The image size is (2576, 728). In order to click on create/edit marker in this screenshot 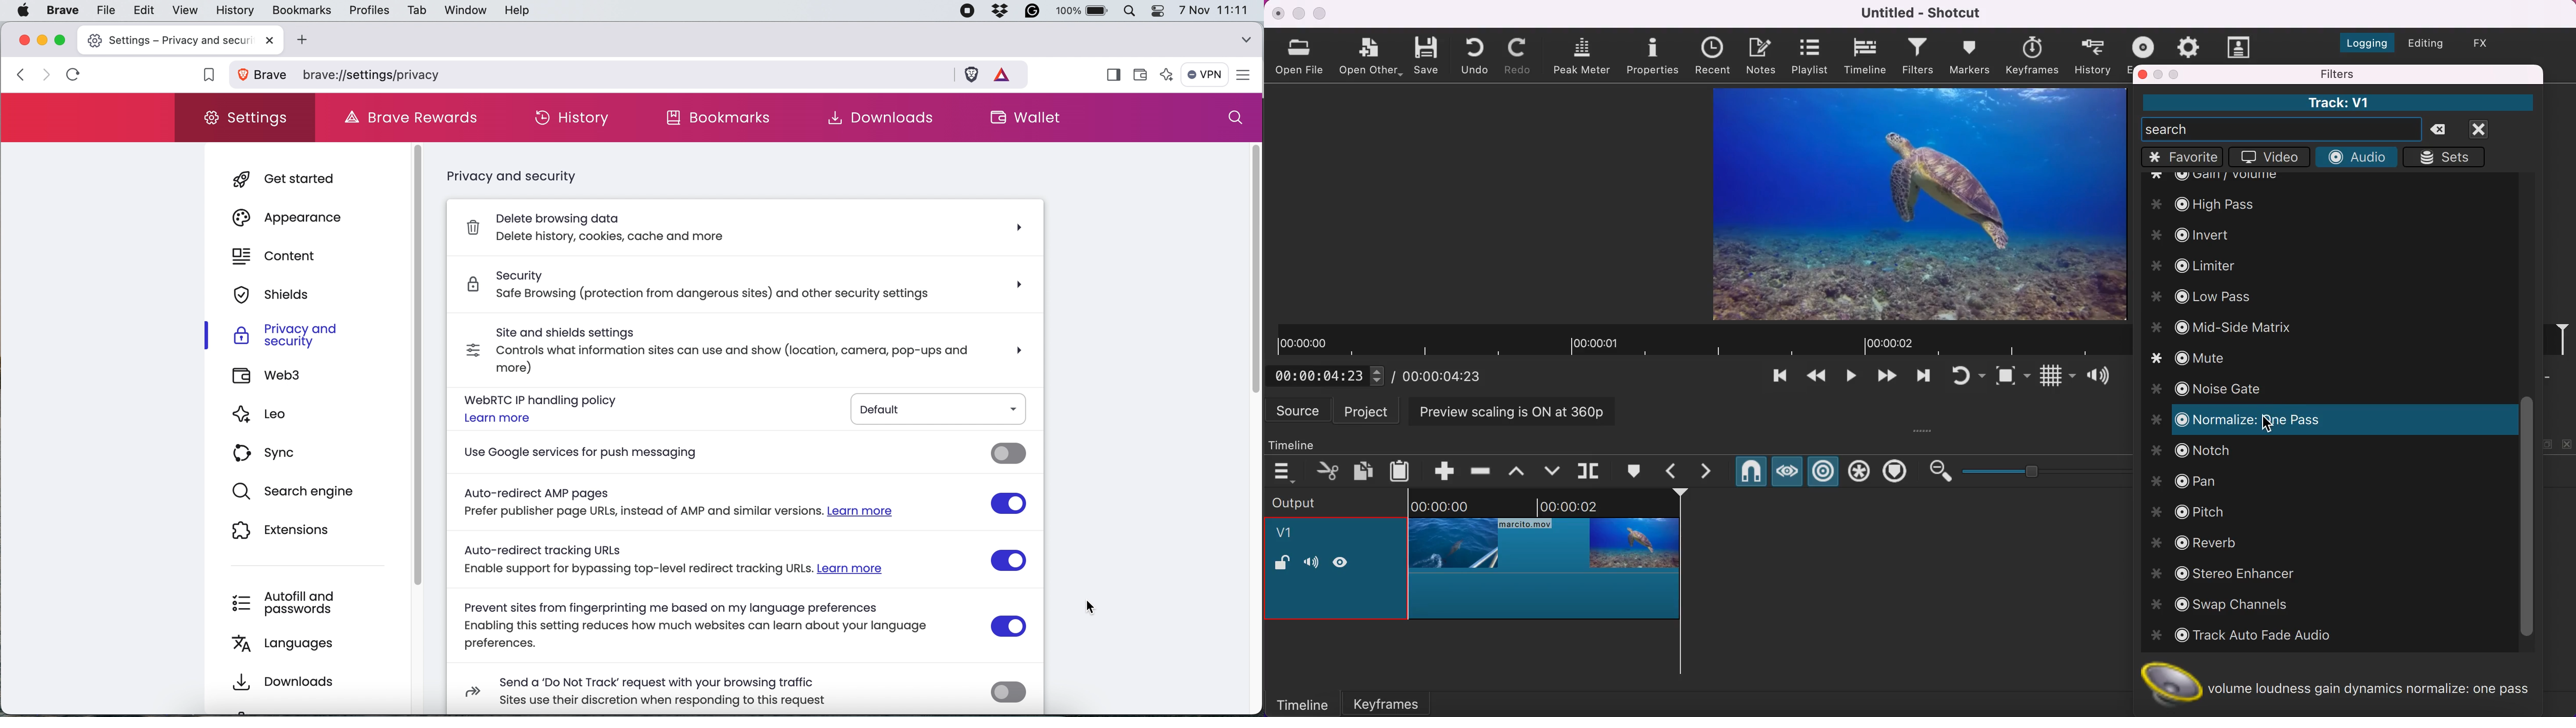, I will do `click(1637, 471)`.